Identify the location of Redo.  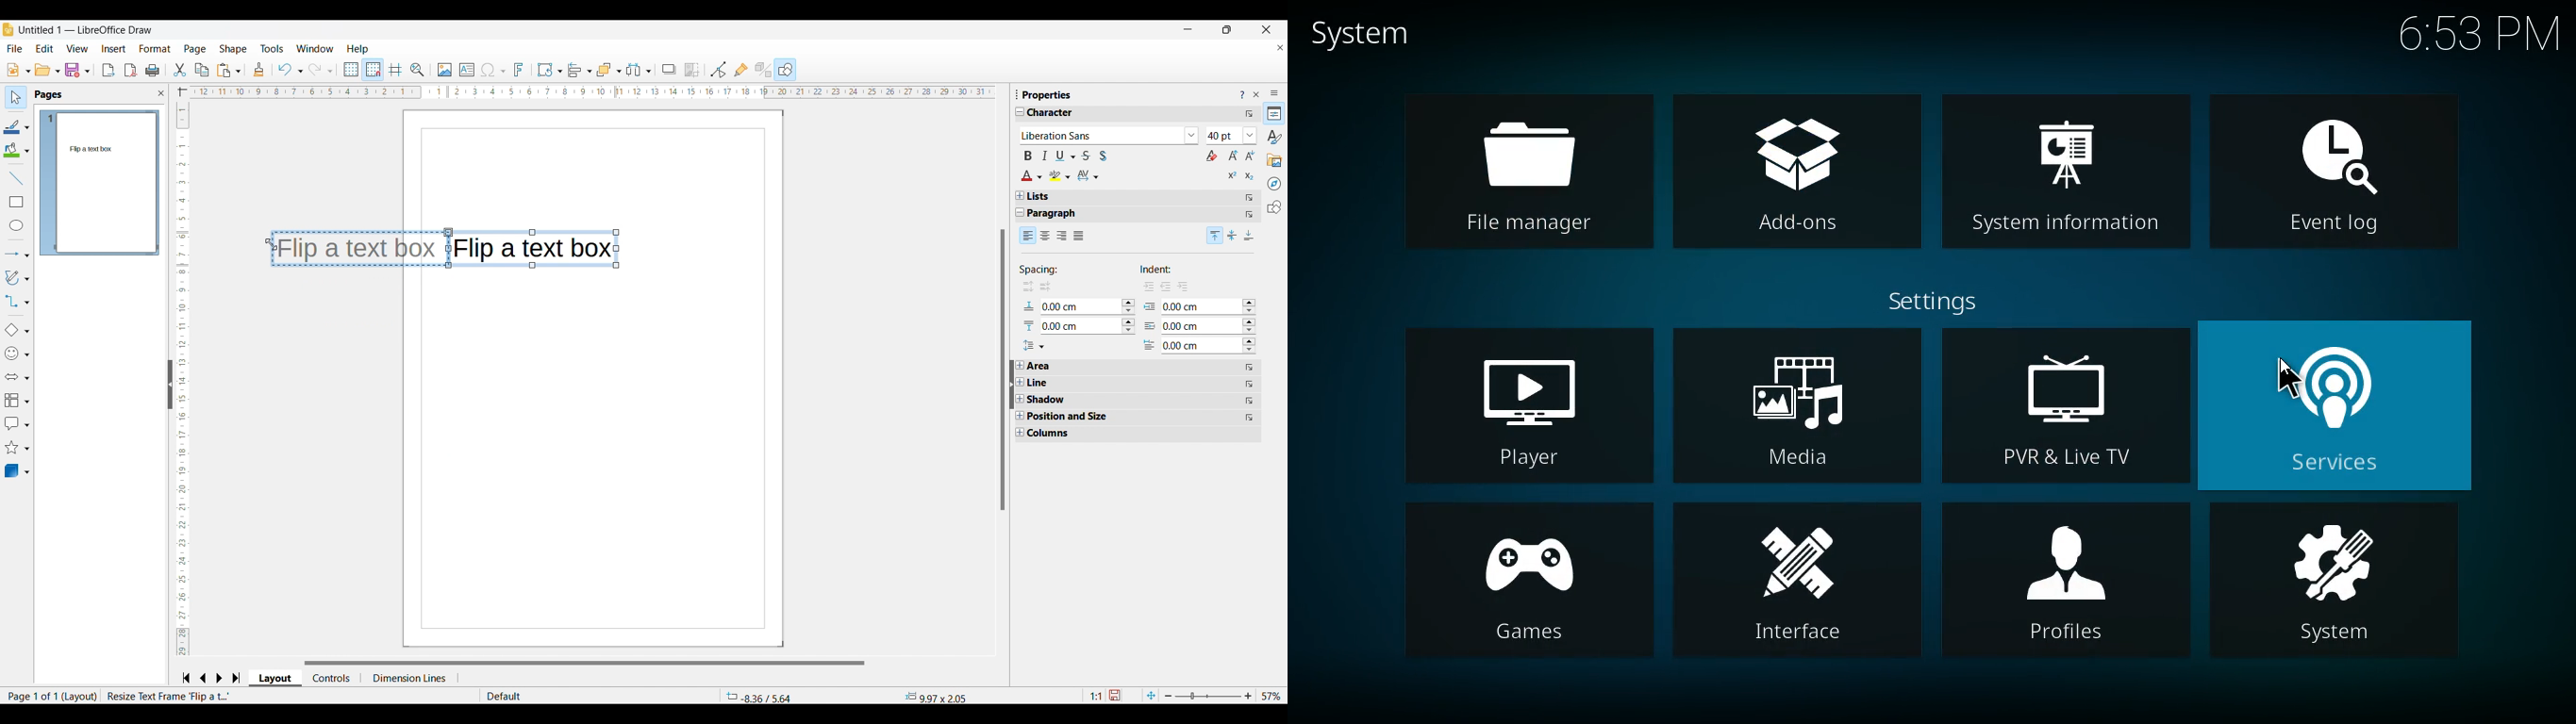
(321, 70).